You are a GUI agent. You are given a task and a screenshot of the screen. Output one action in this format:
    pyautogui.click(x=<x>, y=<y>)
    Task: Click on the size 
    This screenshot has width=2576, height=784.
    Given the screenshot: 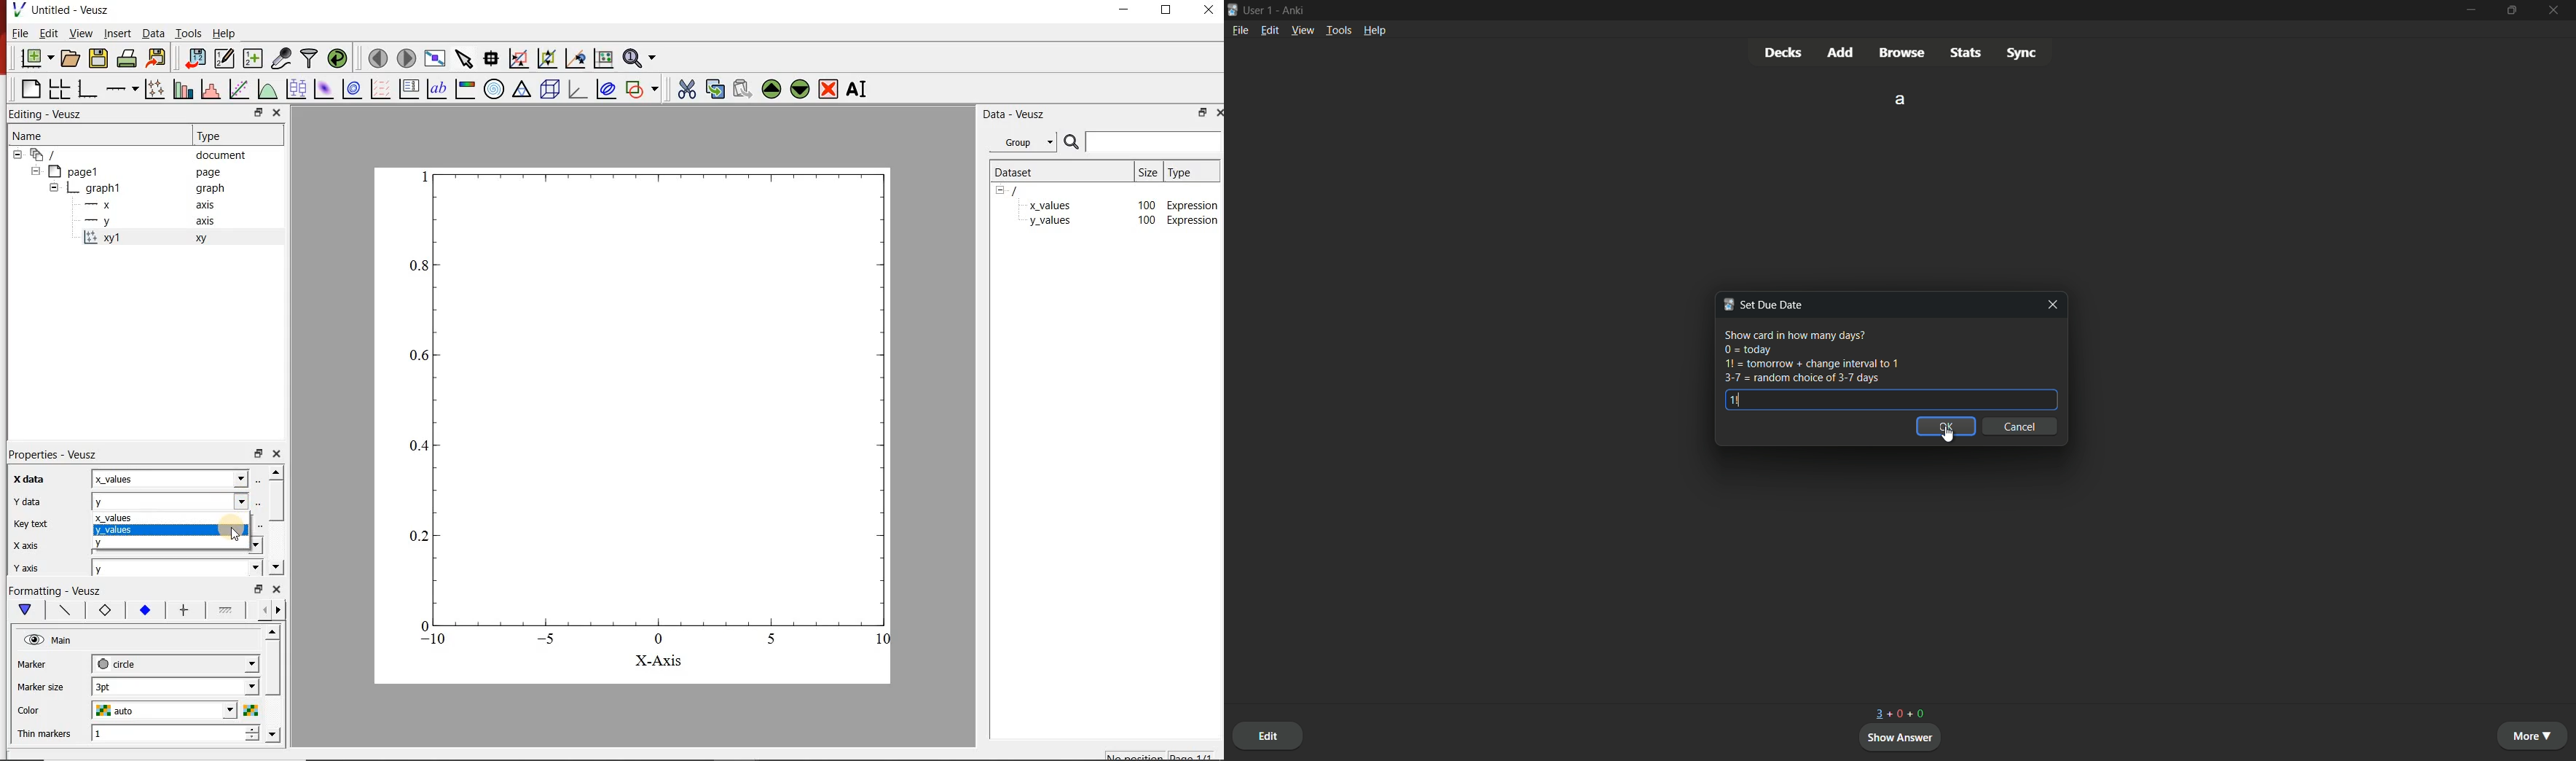 What is the action you would take?
    pyautogui.click(x=1149, y=172)
    